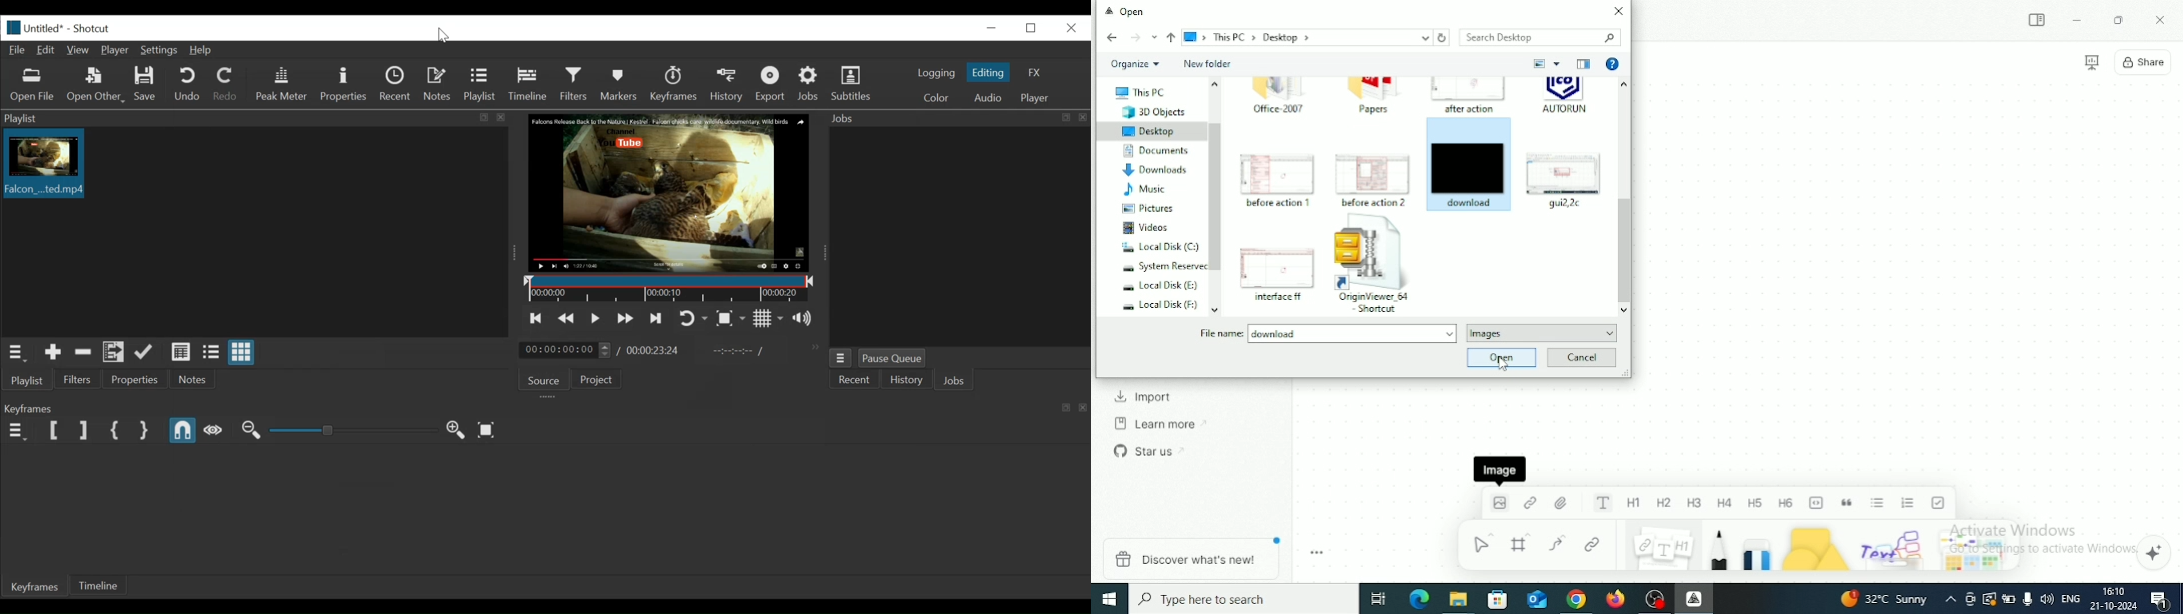 The height and width of the screenshot is (616, 2184). What do you see at coordinates (2117, 21) in the screenshot?
I see `Restore Down` at bounding box center [2117, 21].